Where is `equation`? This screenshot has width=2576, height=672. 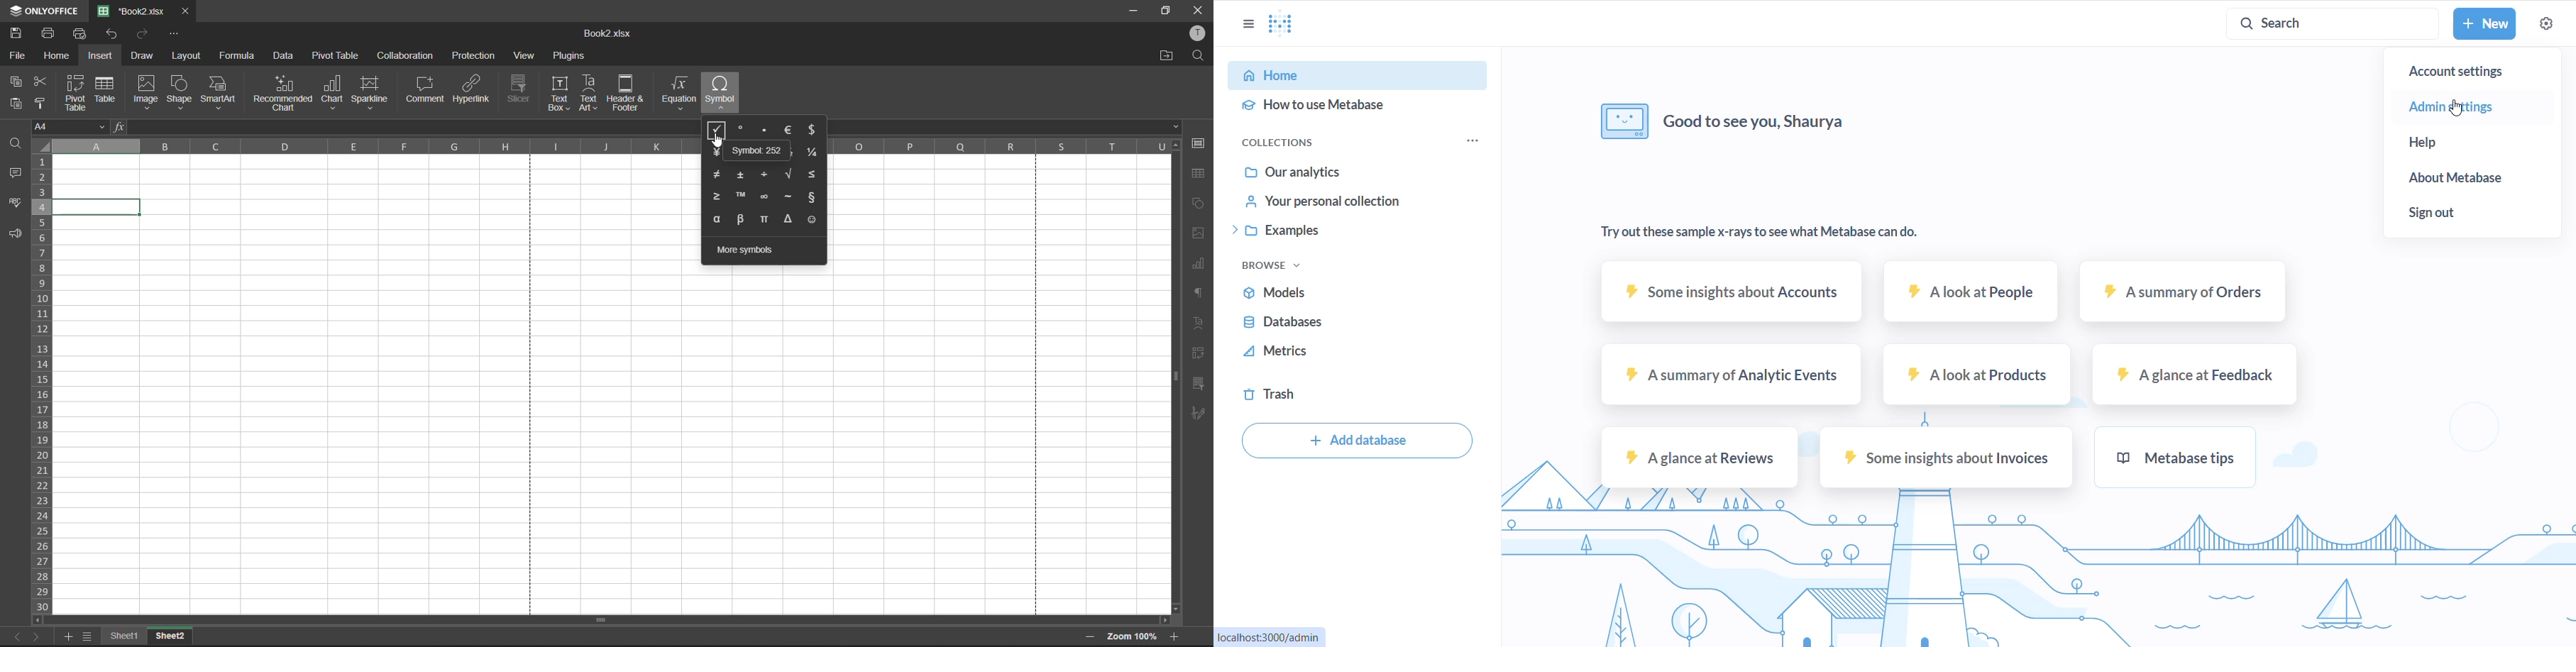
equation is located at coordinates (678, 92).